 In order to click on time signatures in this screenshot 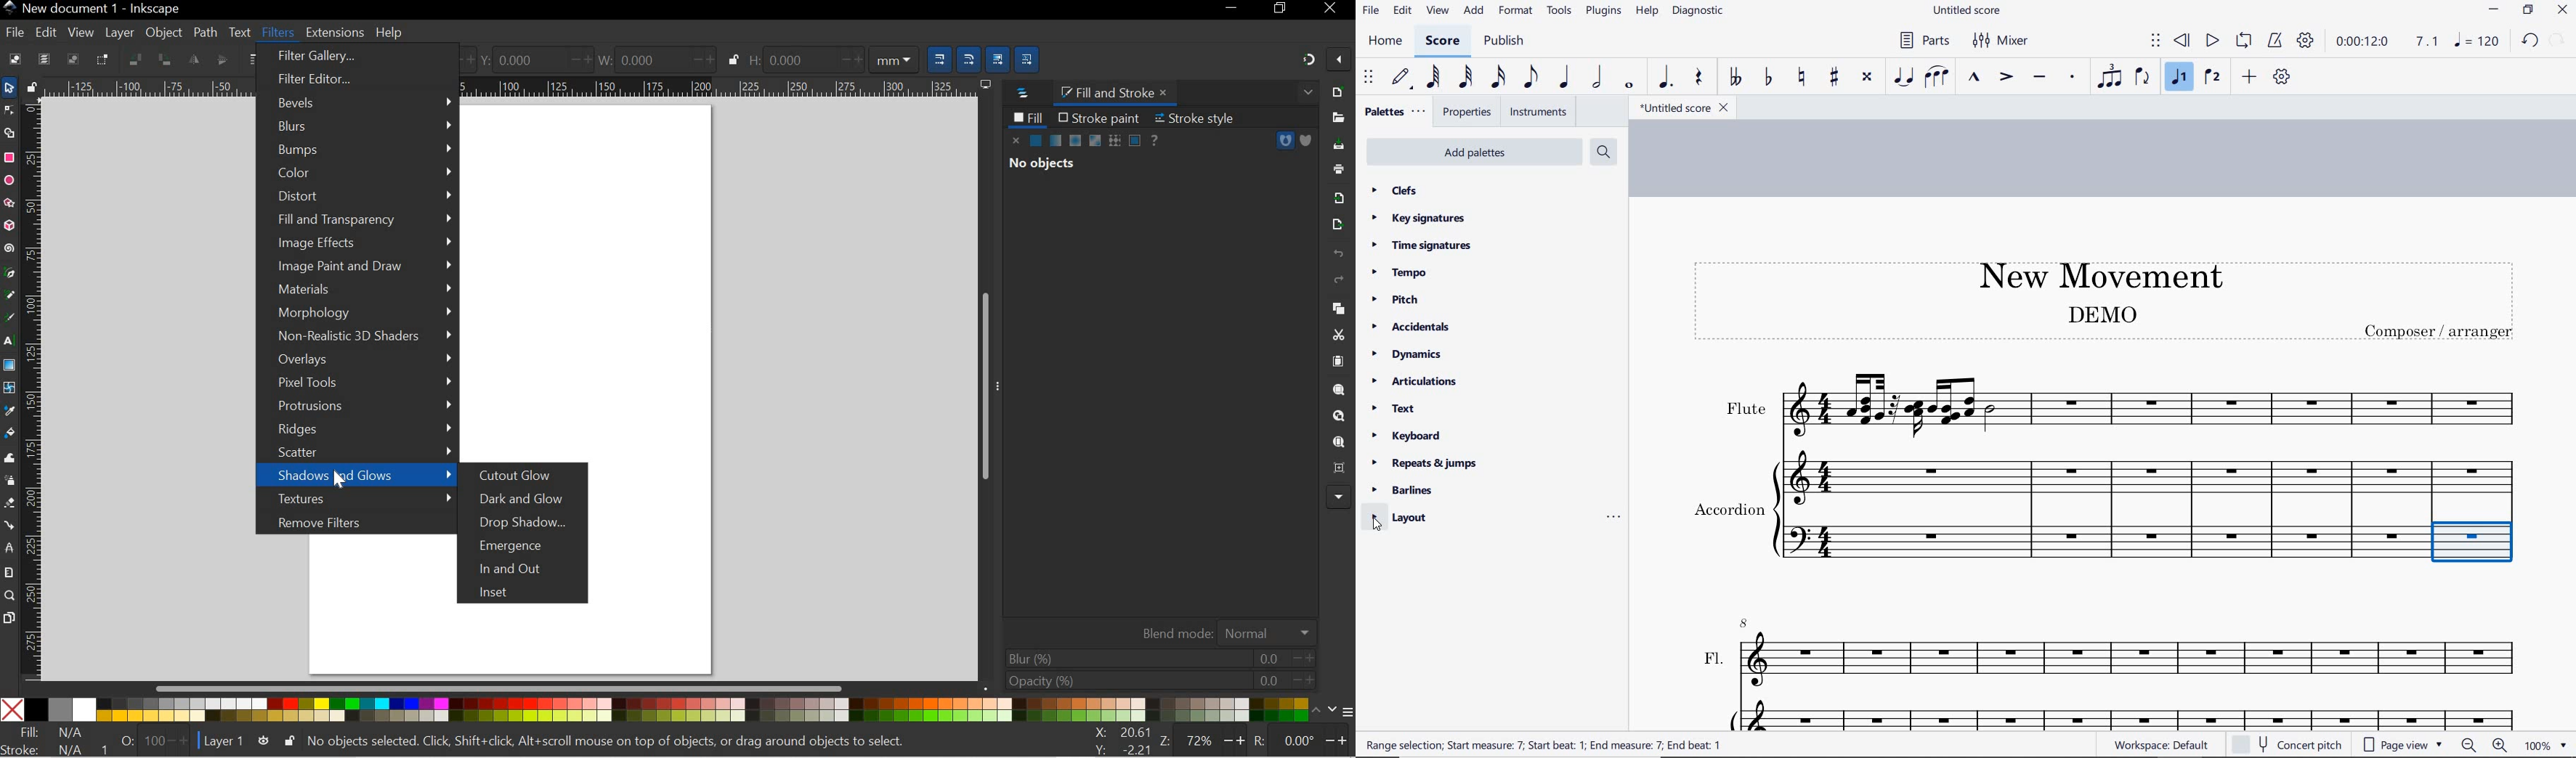, I will do `click(1422, 245)`.